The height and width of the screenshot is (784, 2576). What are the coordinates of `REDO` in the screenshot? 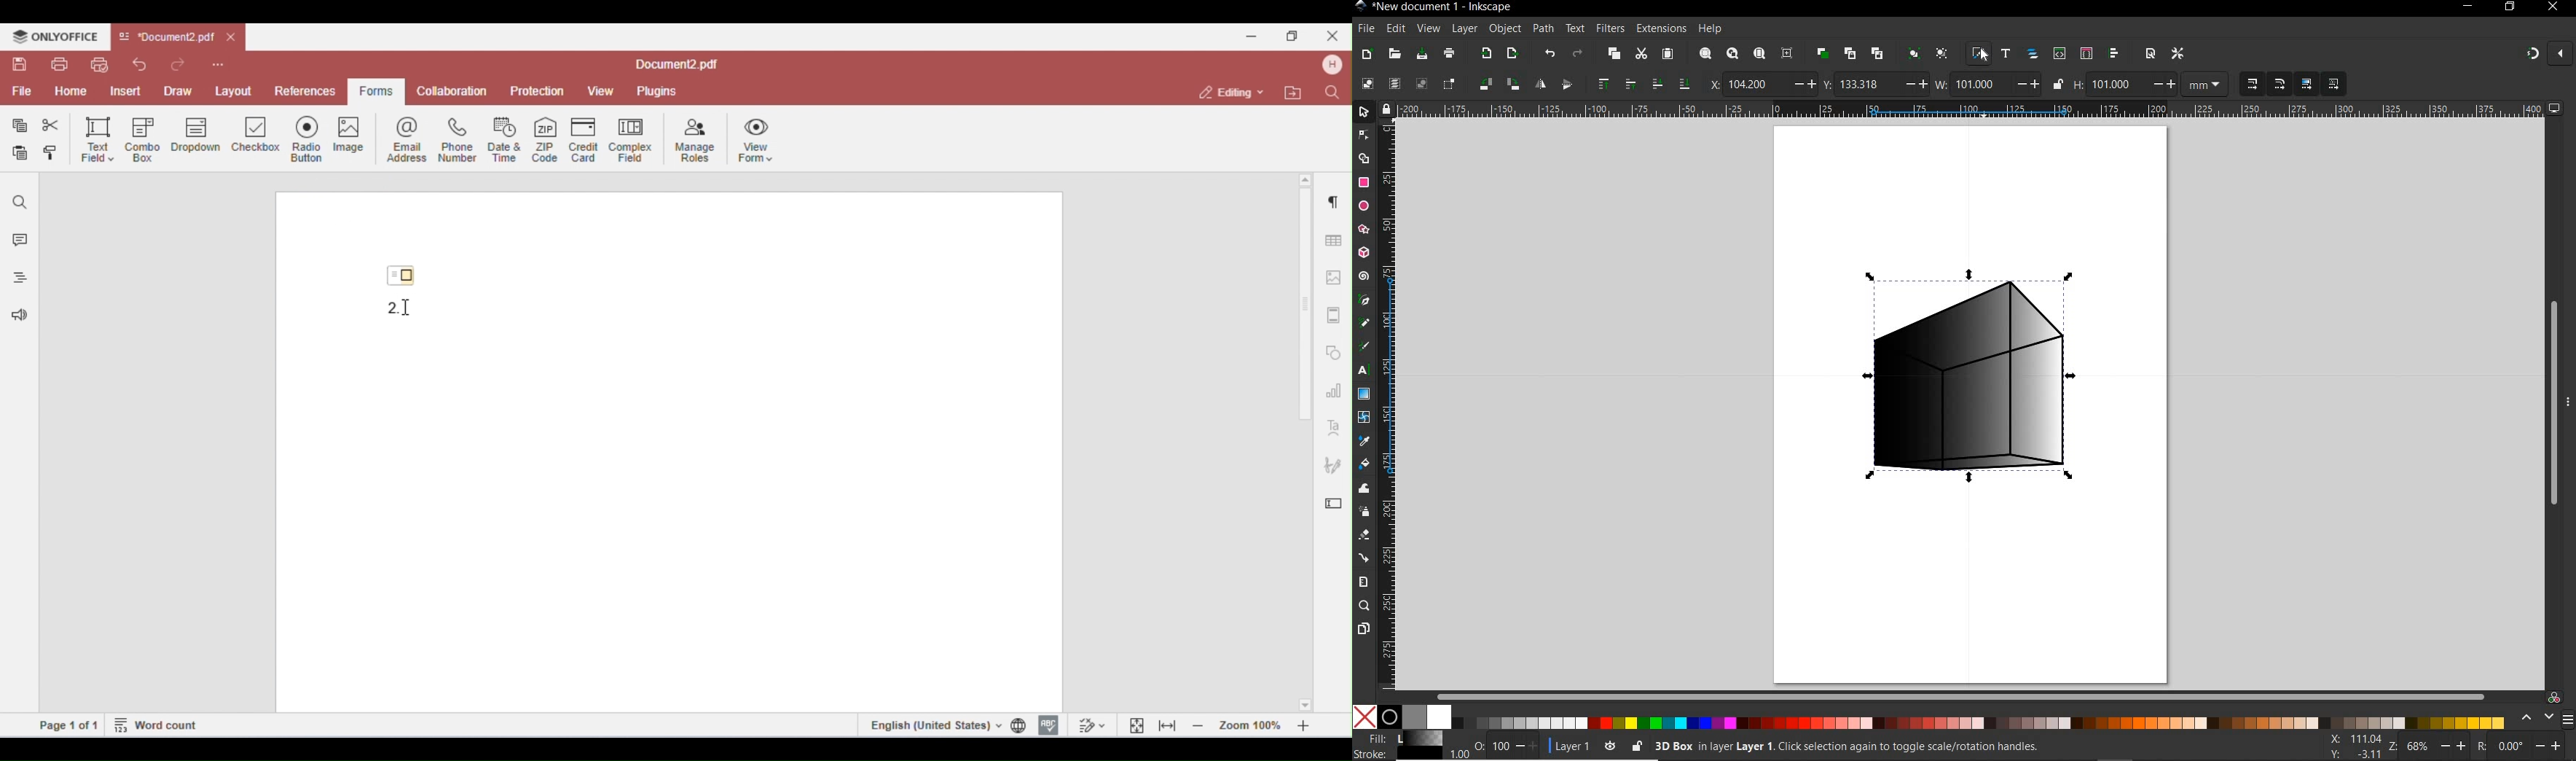 It's located at (1582, 52).